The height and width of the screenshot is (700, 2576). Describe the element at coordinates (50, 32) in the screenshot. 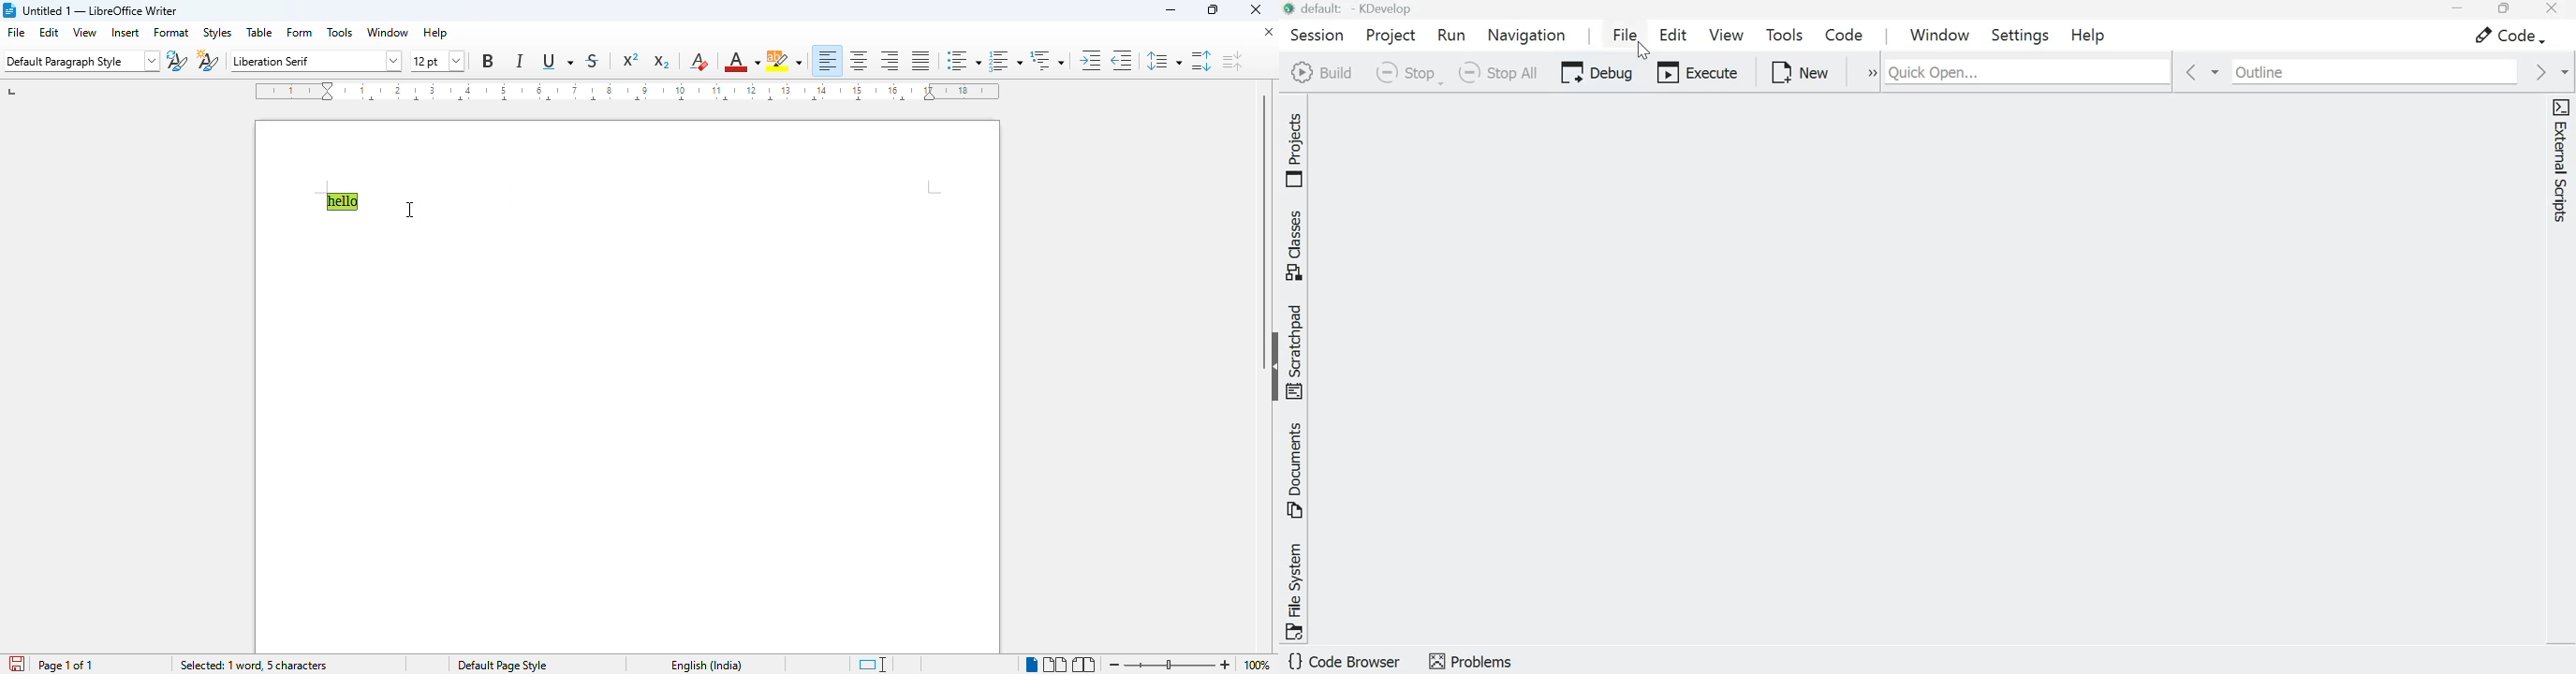

I see `edit` at that location.